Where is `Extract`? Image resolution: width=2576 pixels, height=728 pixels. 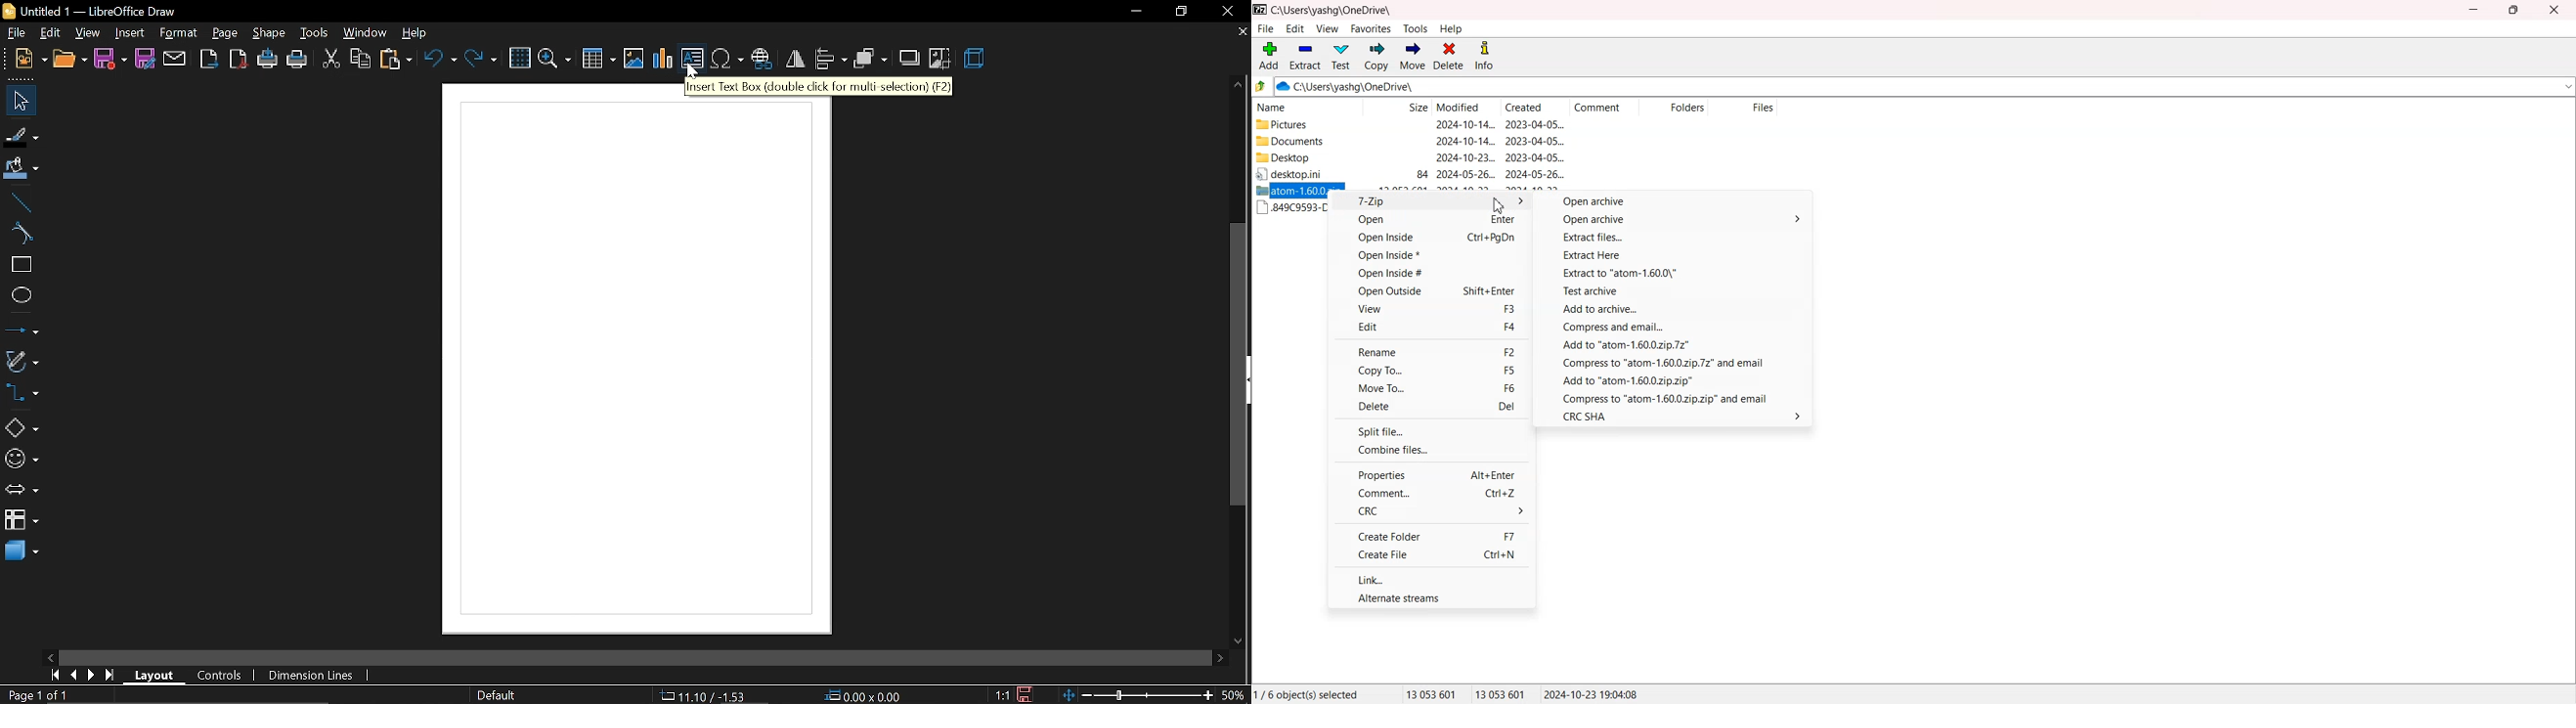 Extract is located at coordinates (1305, 56).